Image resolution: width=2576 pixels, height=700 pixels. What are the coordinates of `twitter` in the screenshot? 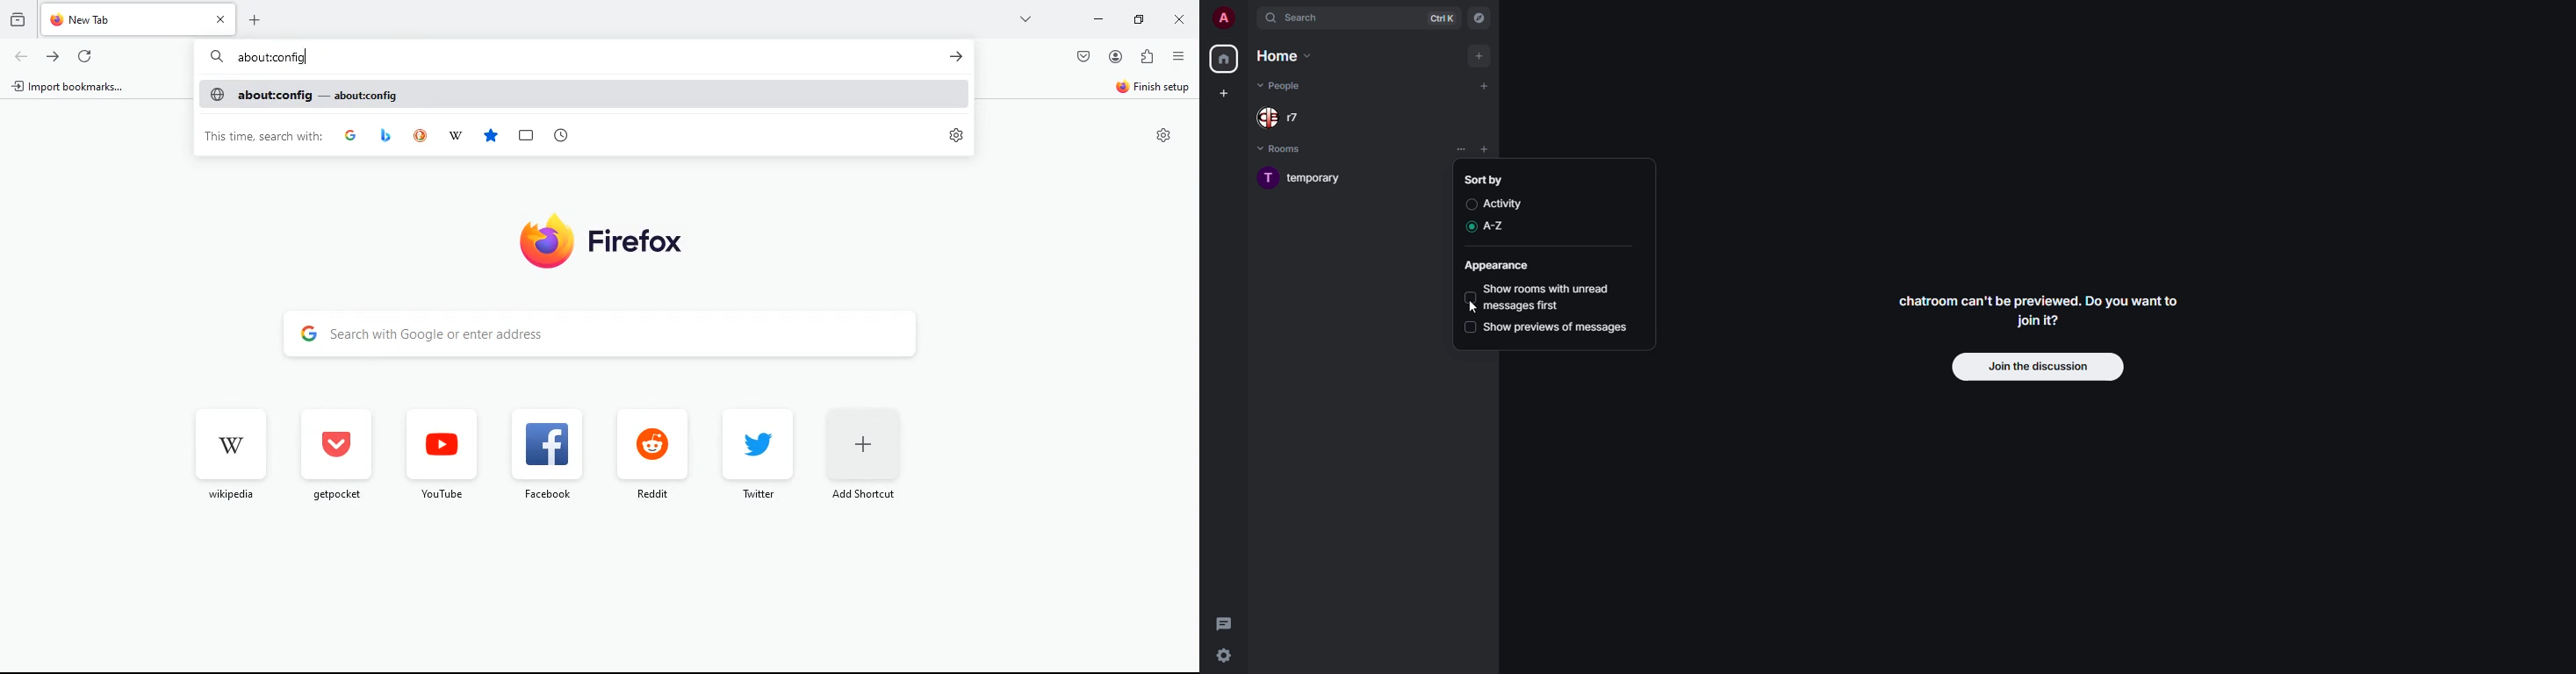 It's located at (751, 453).